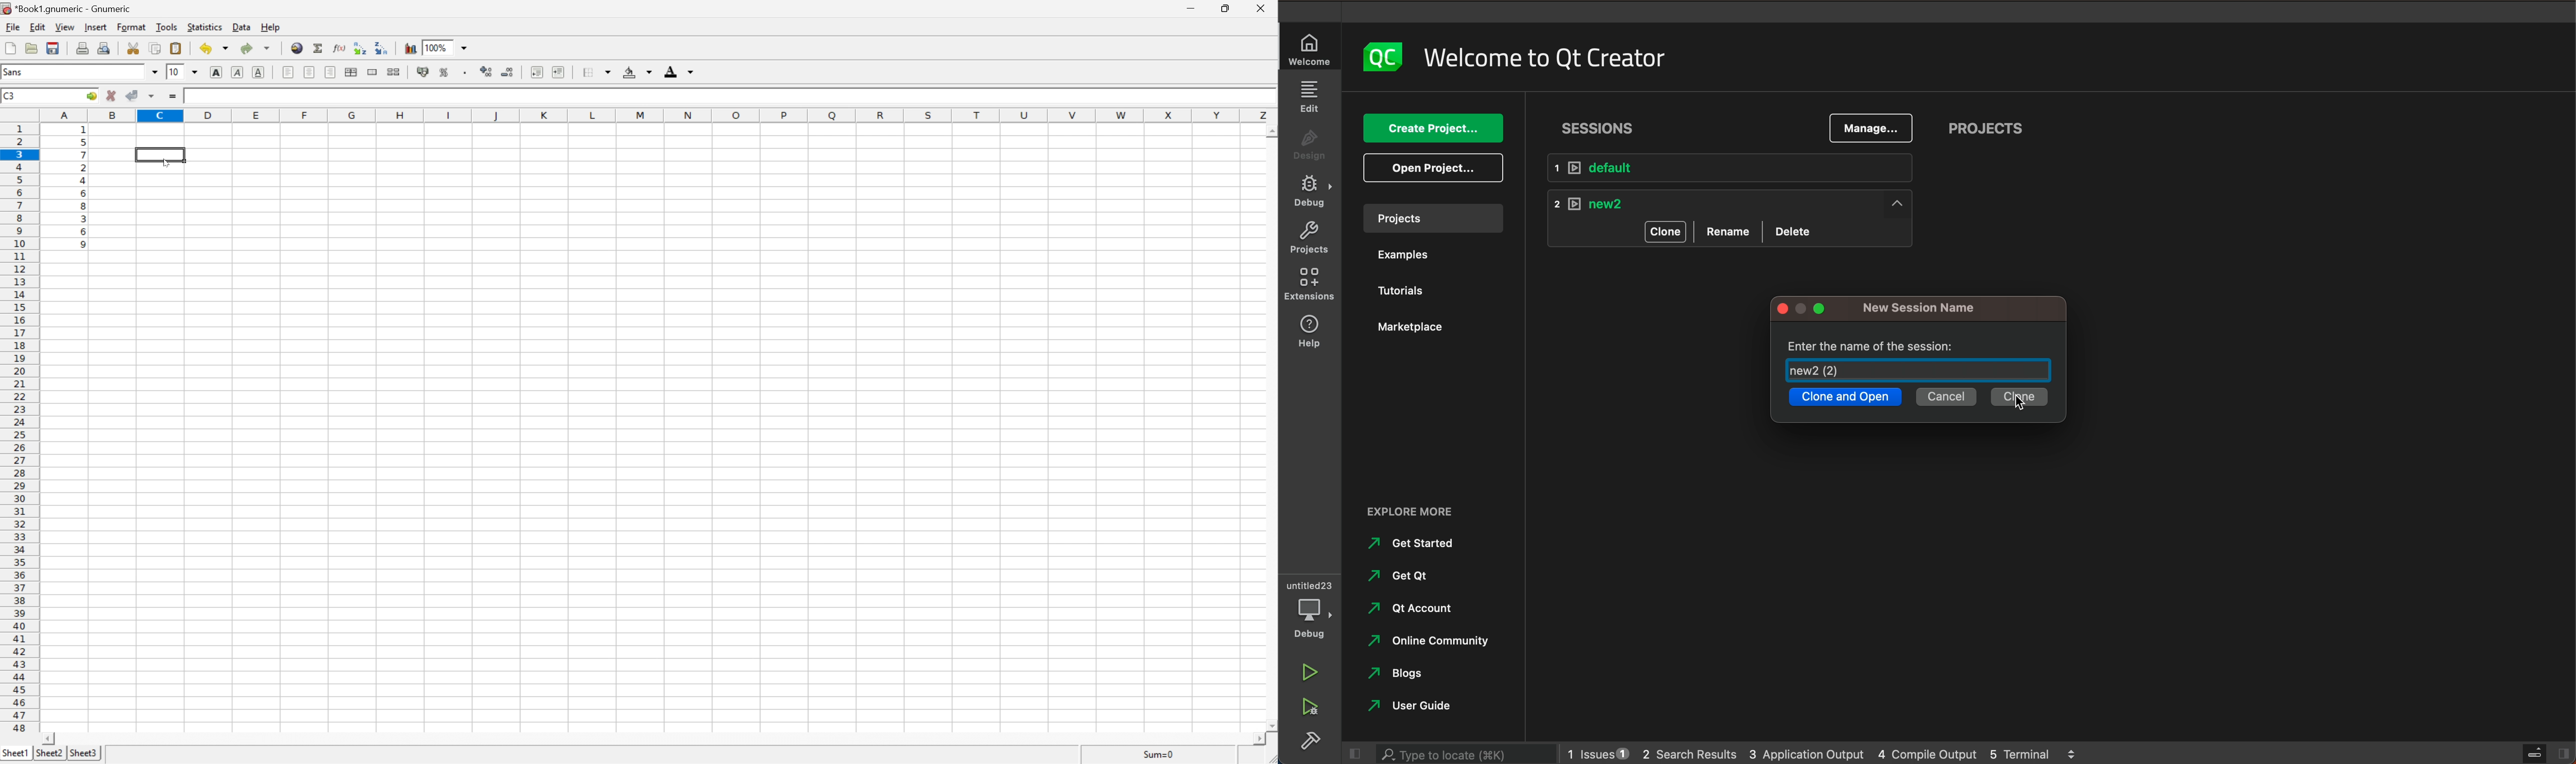 The height and width of the screenshot is (784, 2576). Describe the element at coordinates (1312, 192) in the screenshot. I see `debug` at that location.